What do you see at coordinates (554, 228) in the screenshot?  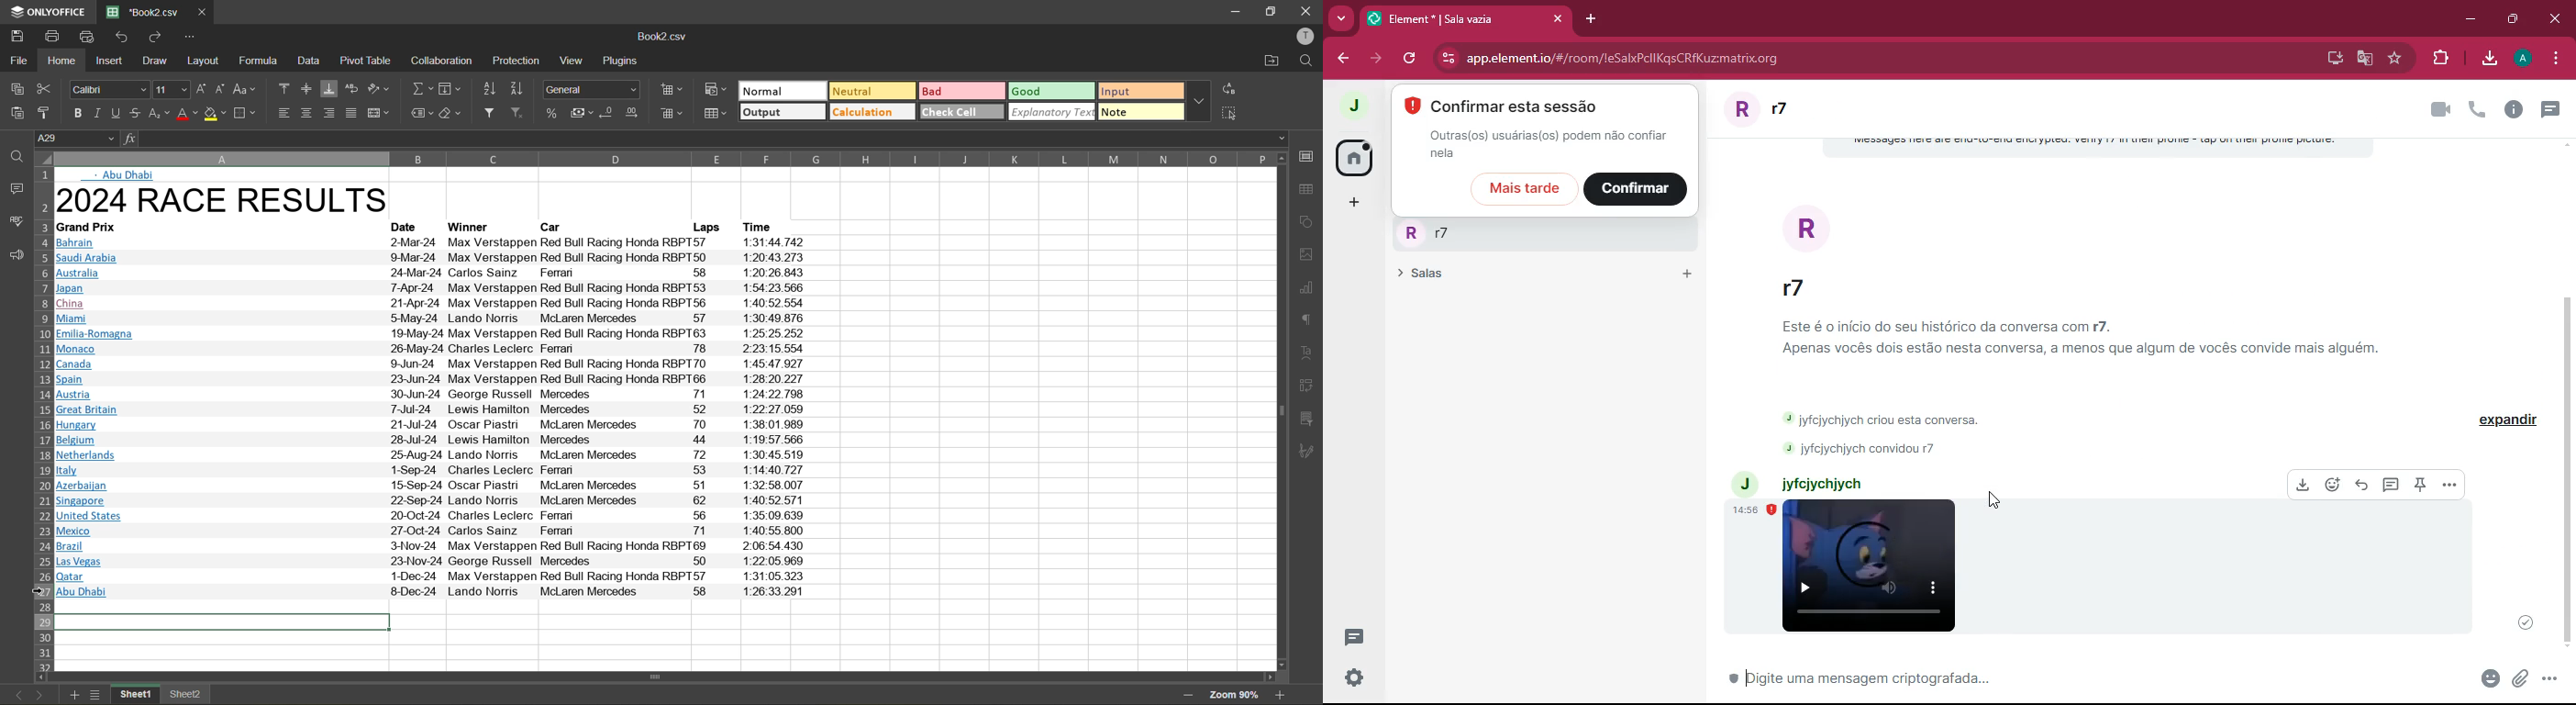 I see `text info` at bounding box center [554, 228].